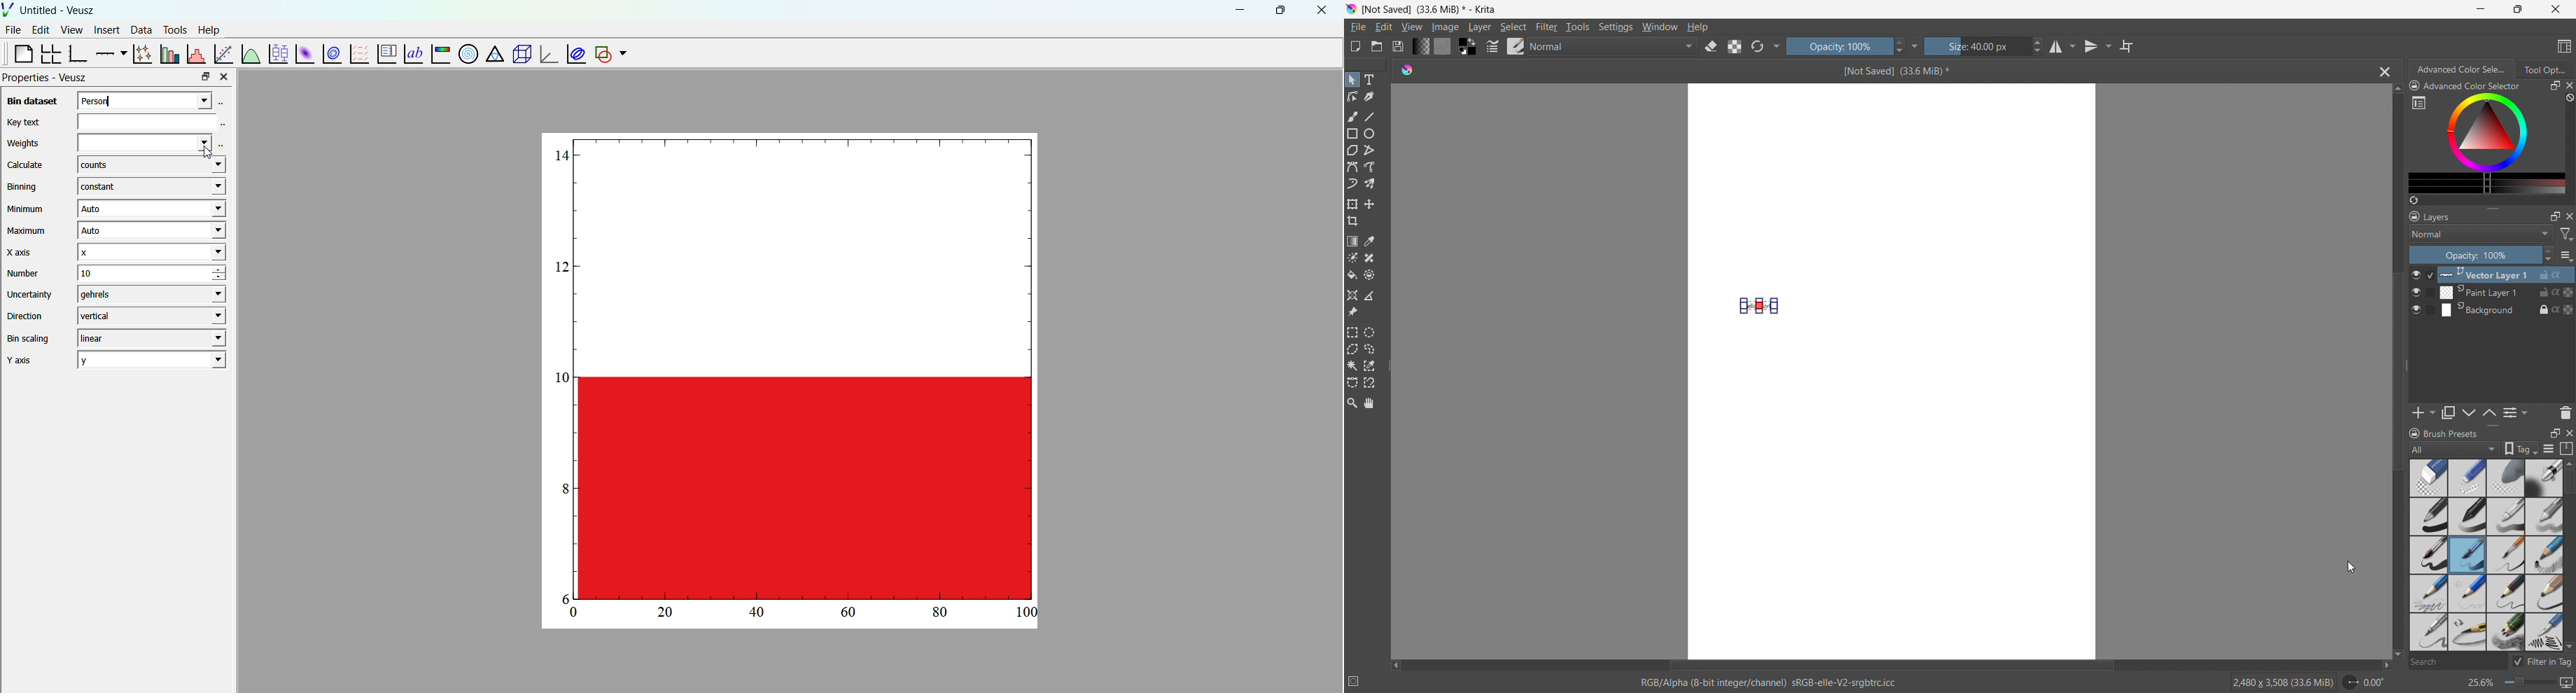  Describe the element at coordinates (1370, 295) in the screenshot. I see `measure the distance between two points` at that location.